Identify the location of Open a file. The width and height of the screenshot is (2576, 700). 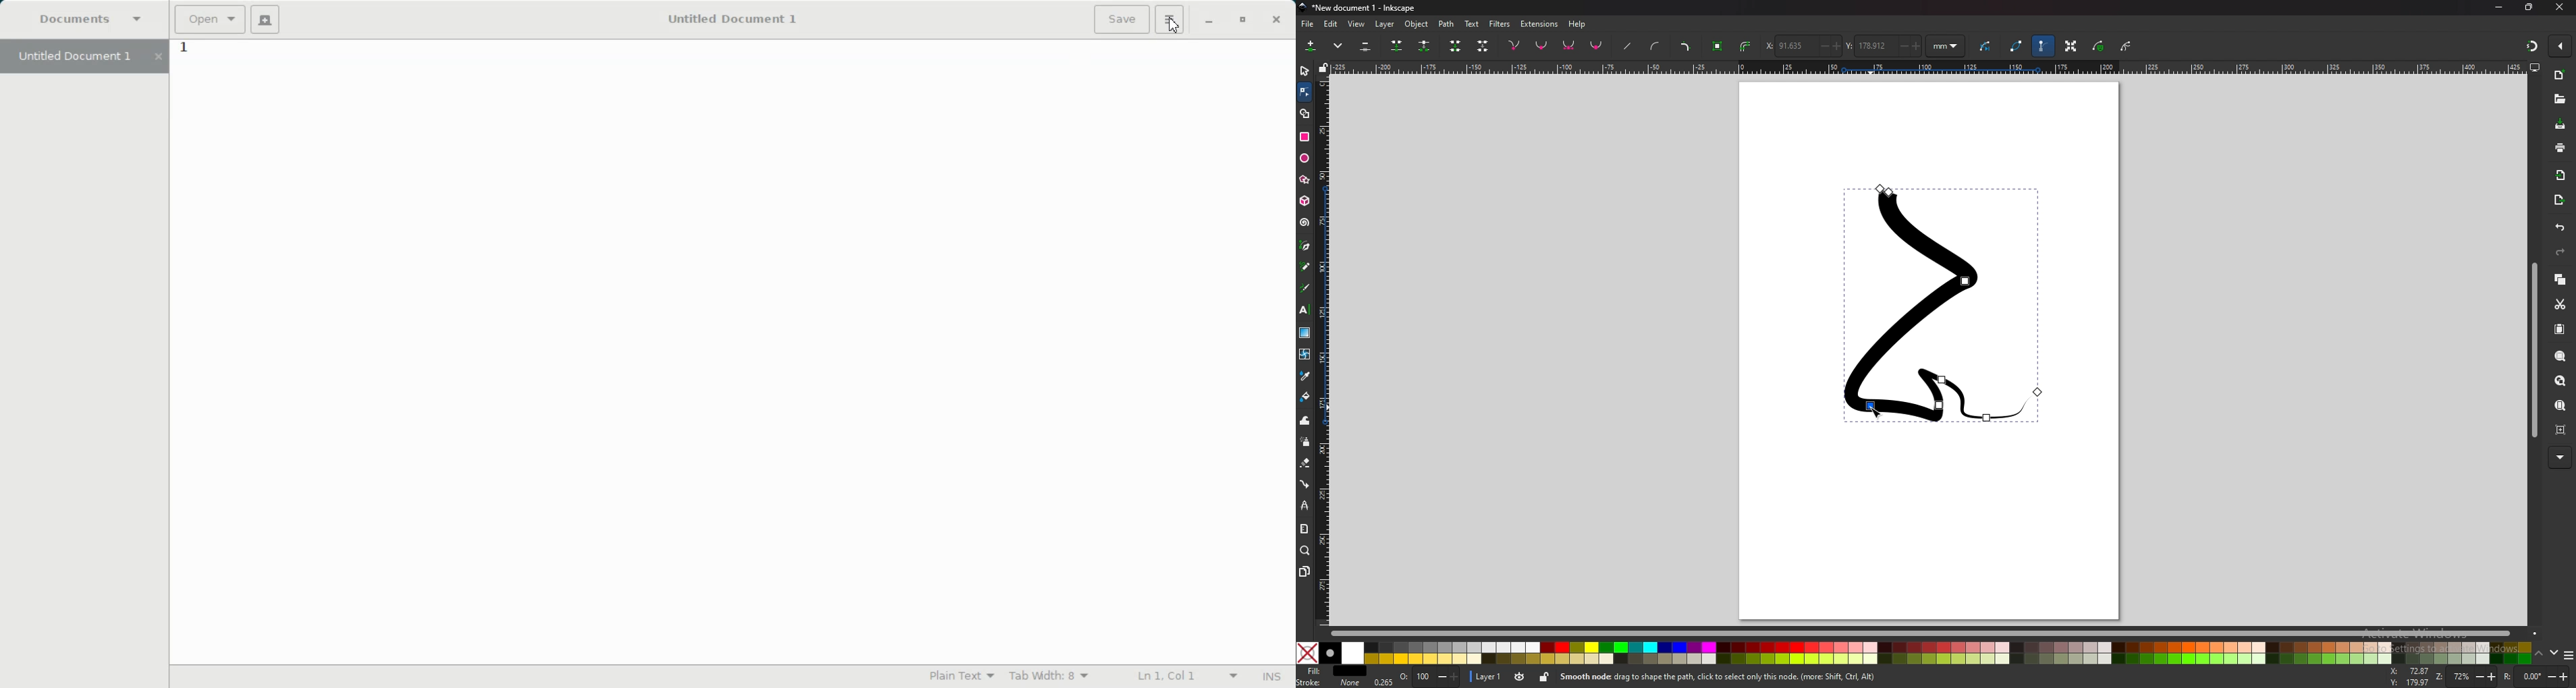
(211, 20).